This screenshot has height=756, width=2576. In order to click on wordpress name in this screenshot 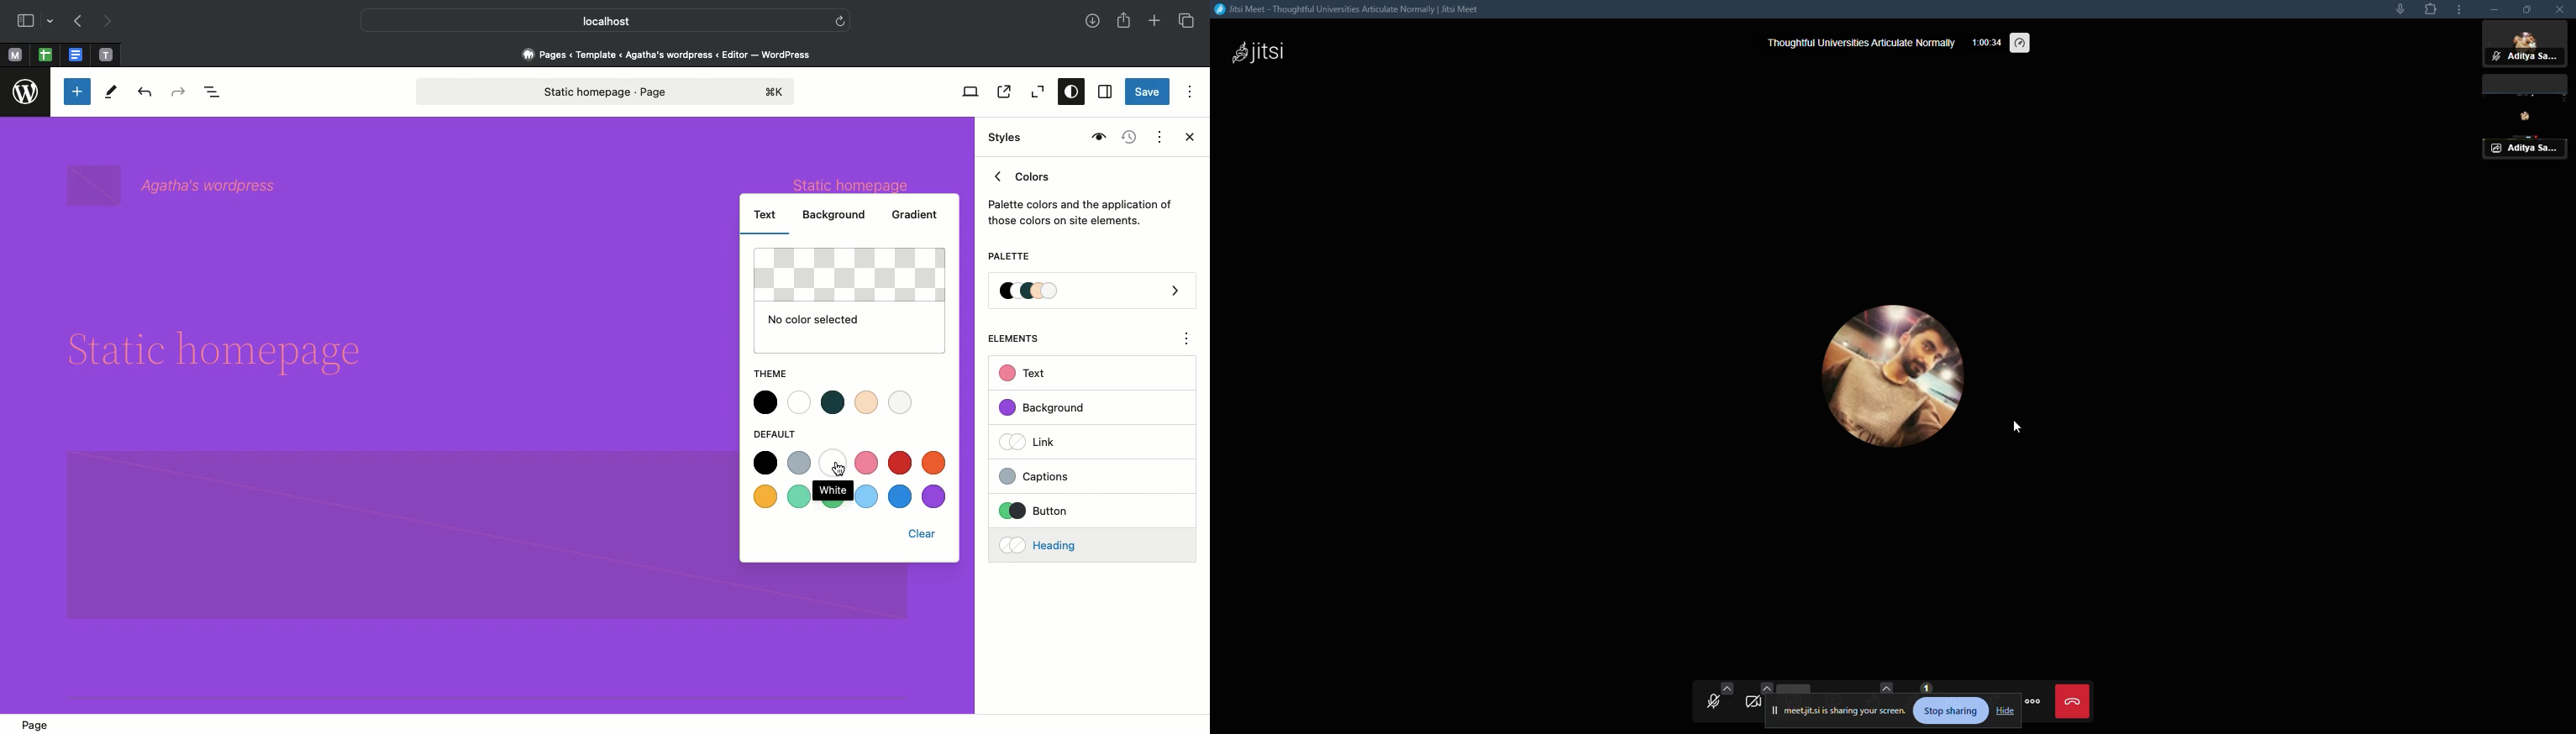, I will do `click(176, 185)`.